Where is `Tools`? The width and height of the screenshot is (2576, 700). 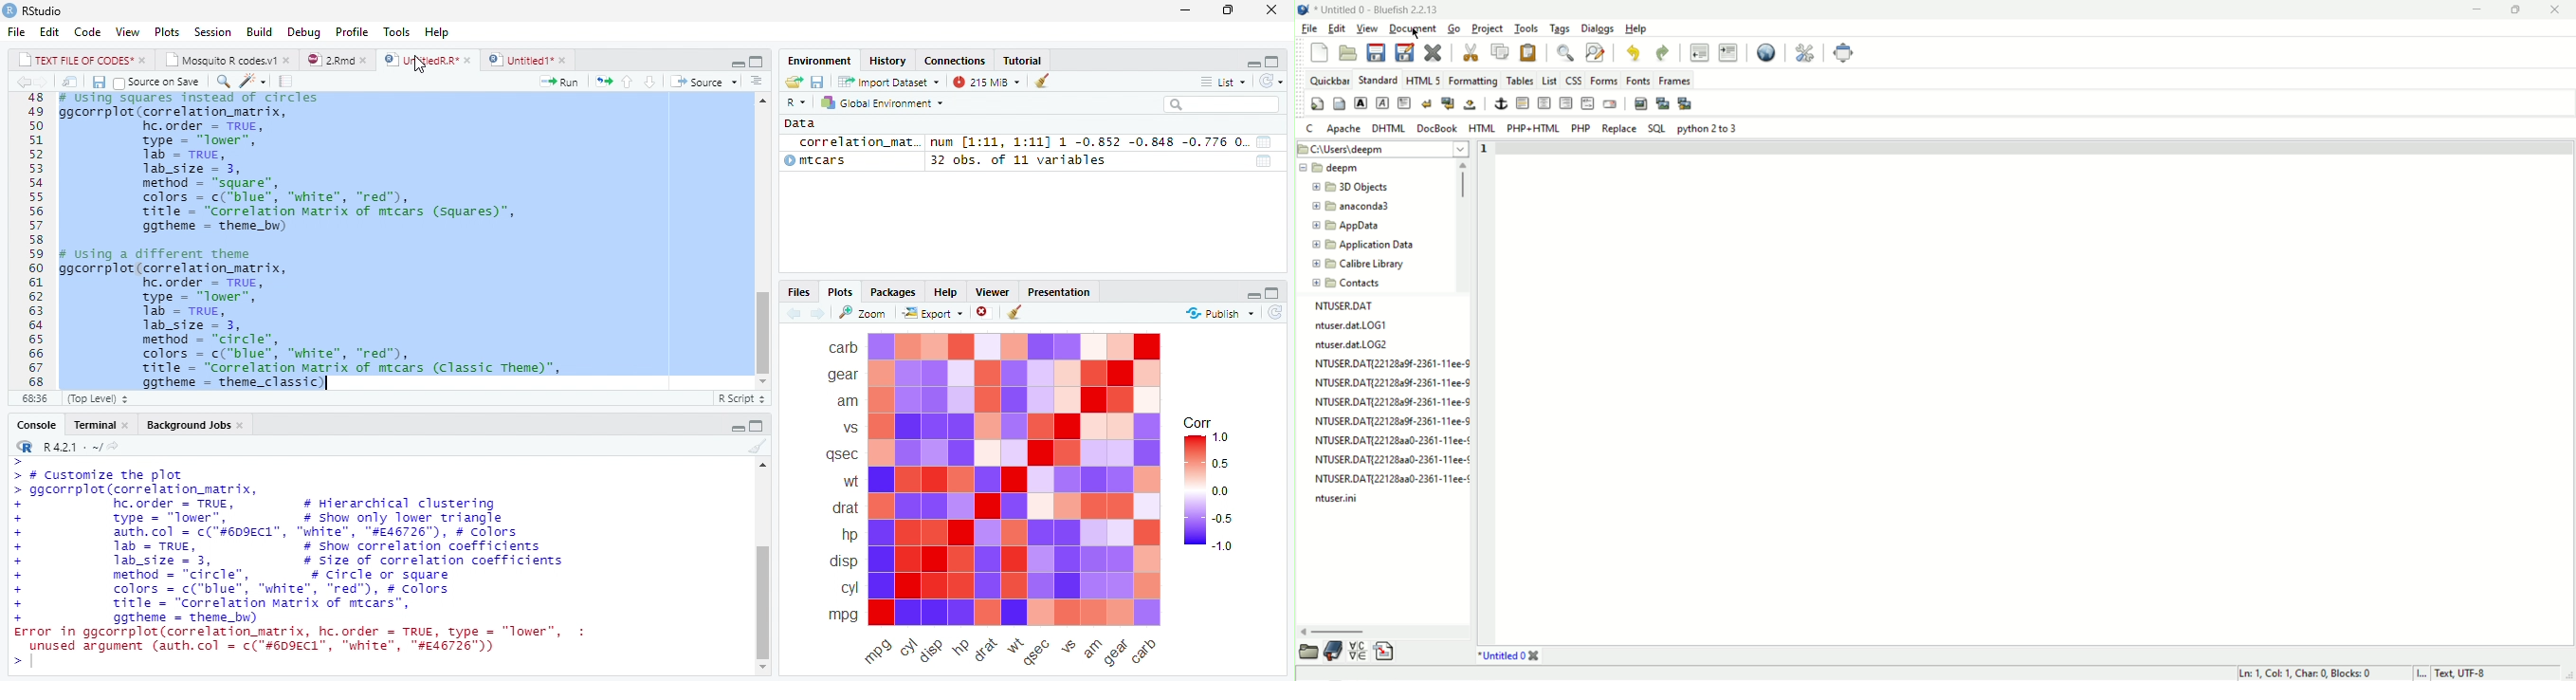
Tools is located at coordinates (395, 30).